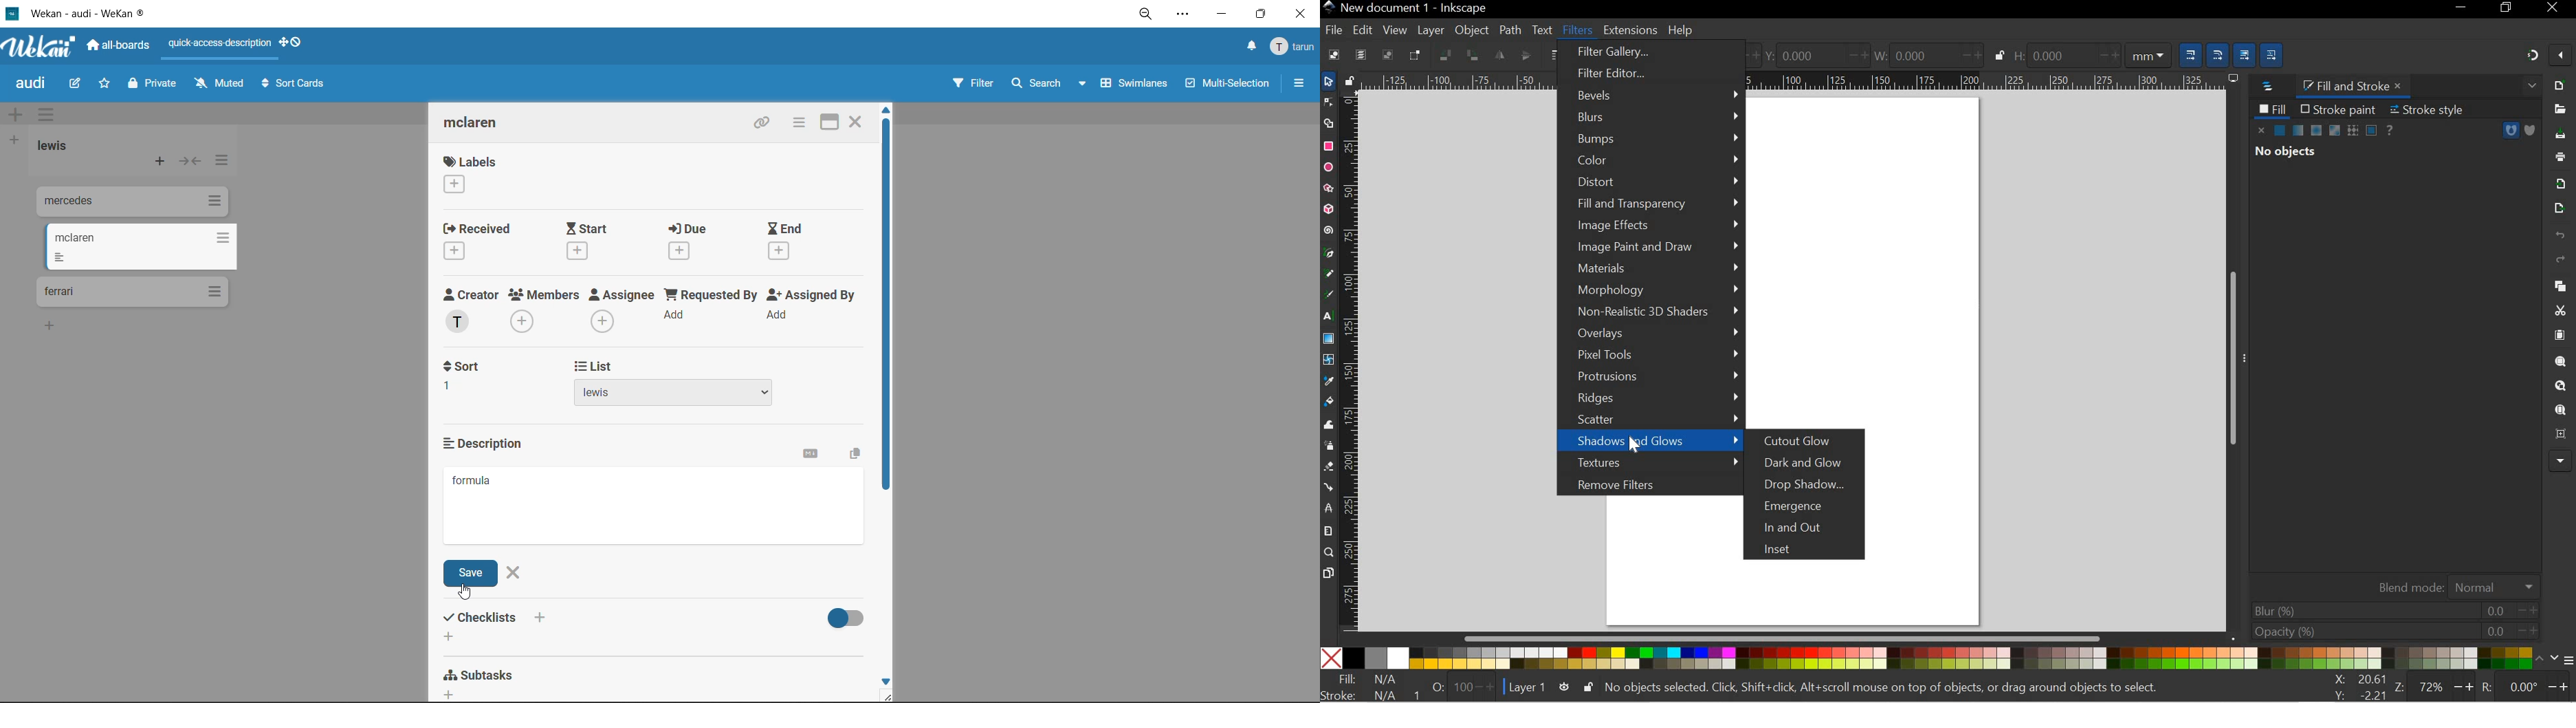 The image size is (2576, 728). What do you see at coordinates (19, 115) in the screenshot?
I see `add swimlane` at bounding box center [19, 115].